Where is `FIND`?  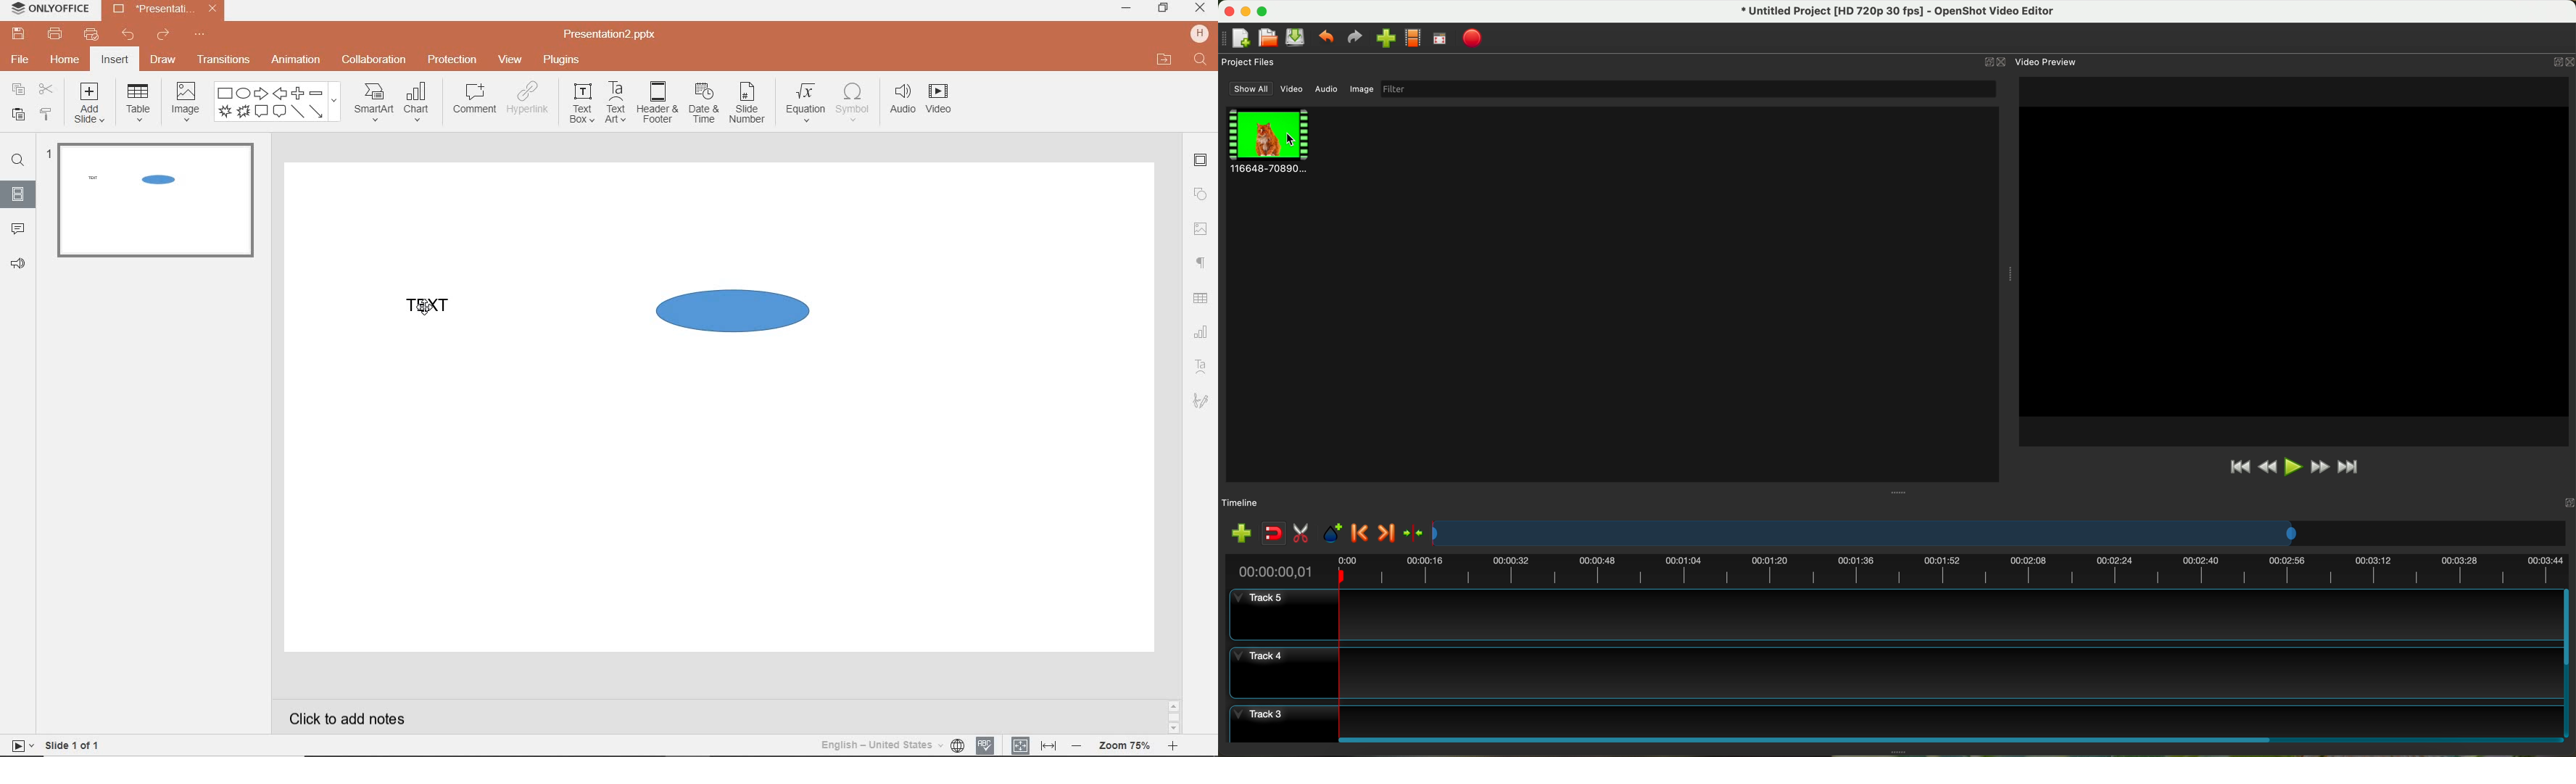
FIND is located at coordinates (16, 162).